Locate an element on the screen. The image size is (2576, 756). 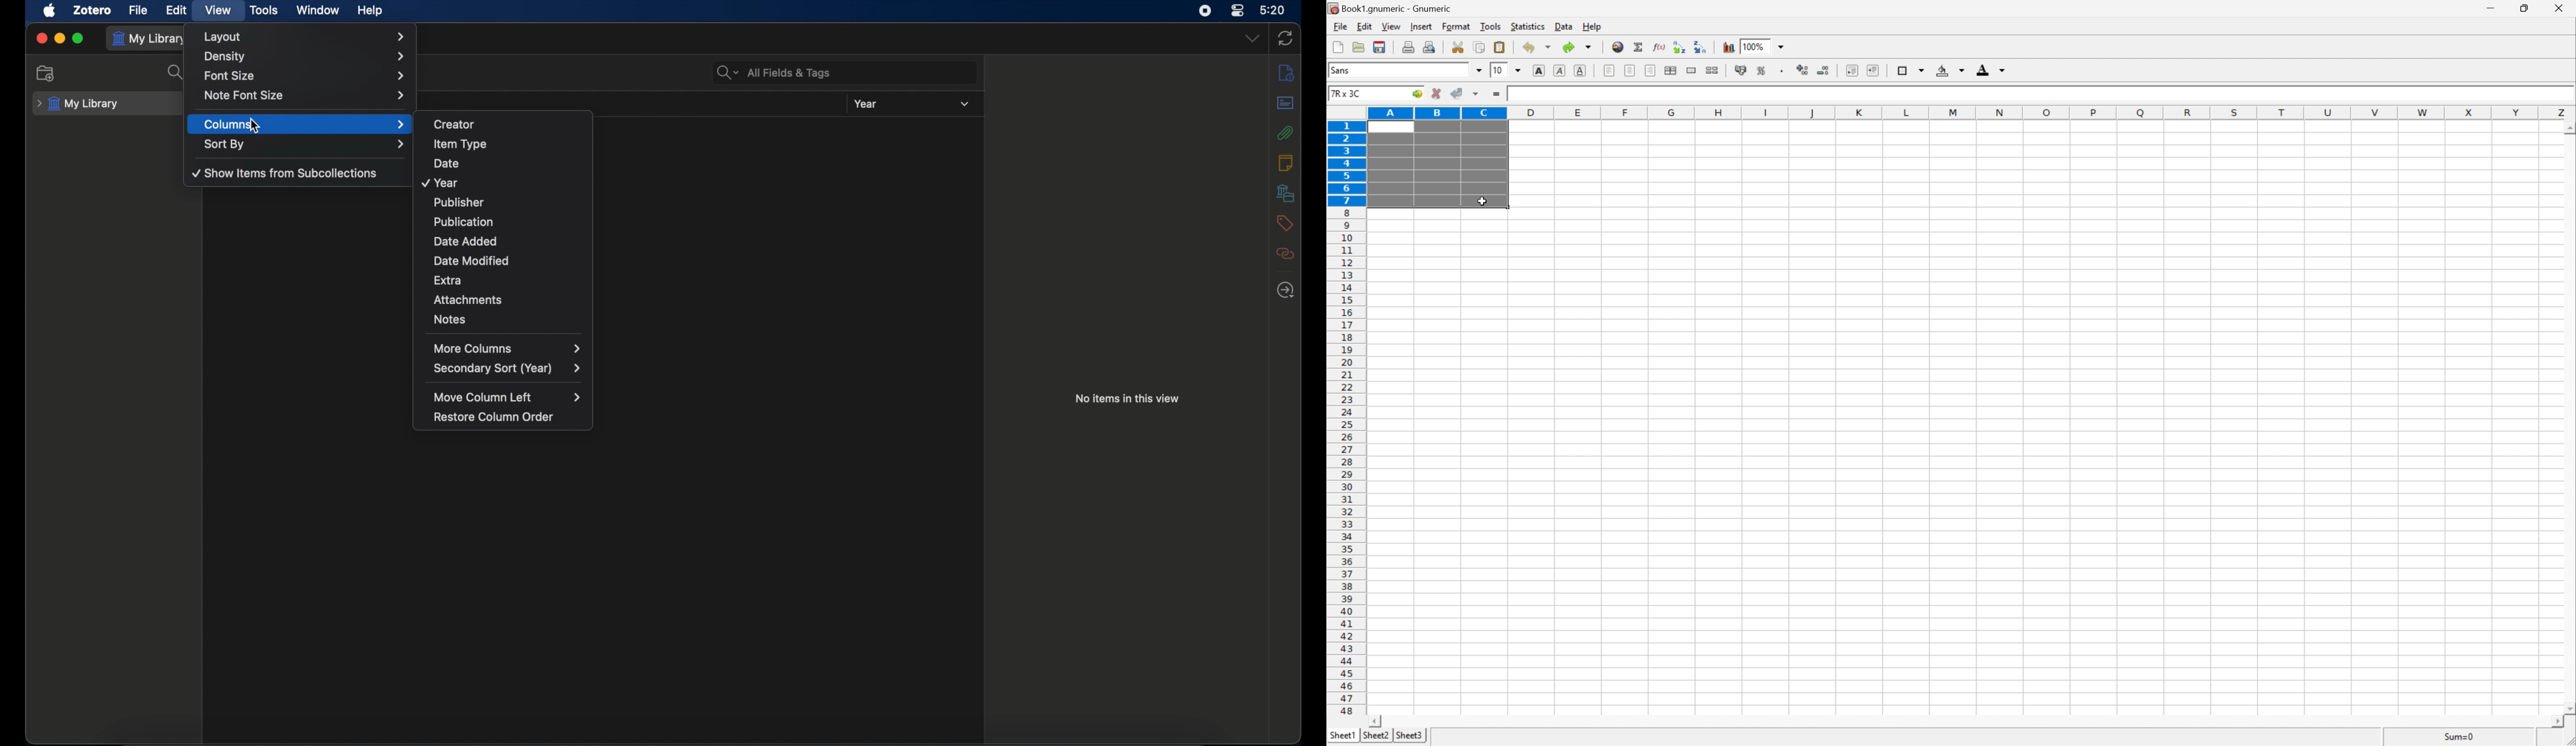
print preview is located at coordinates (1429, 46).